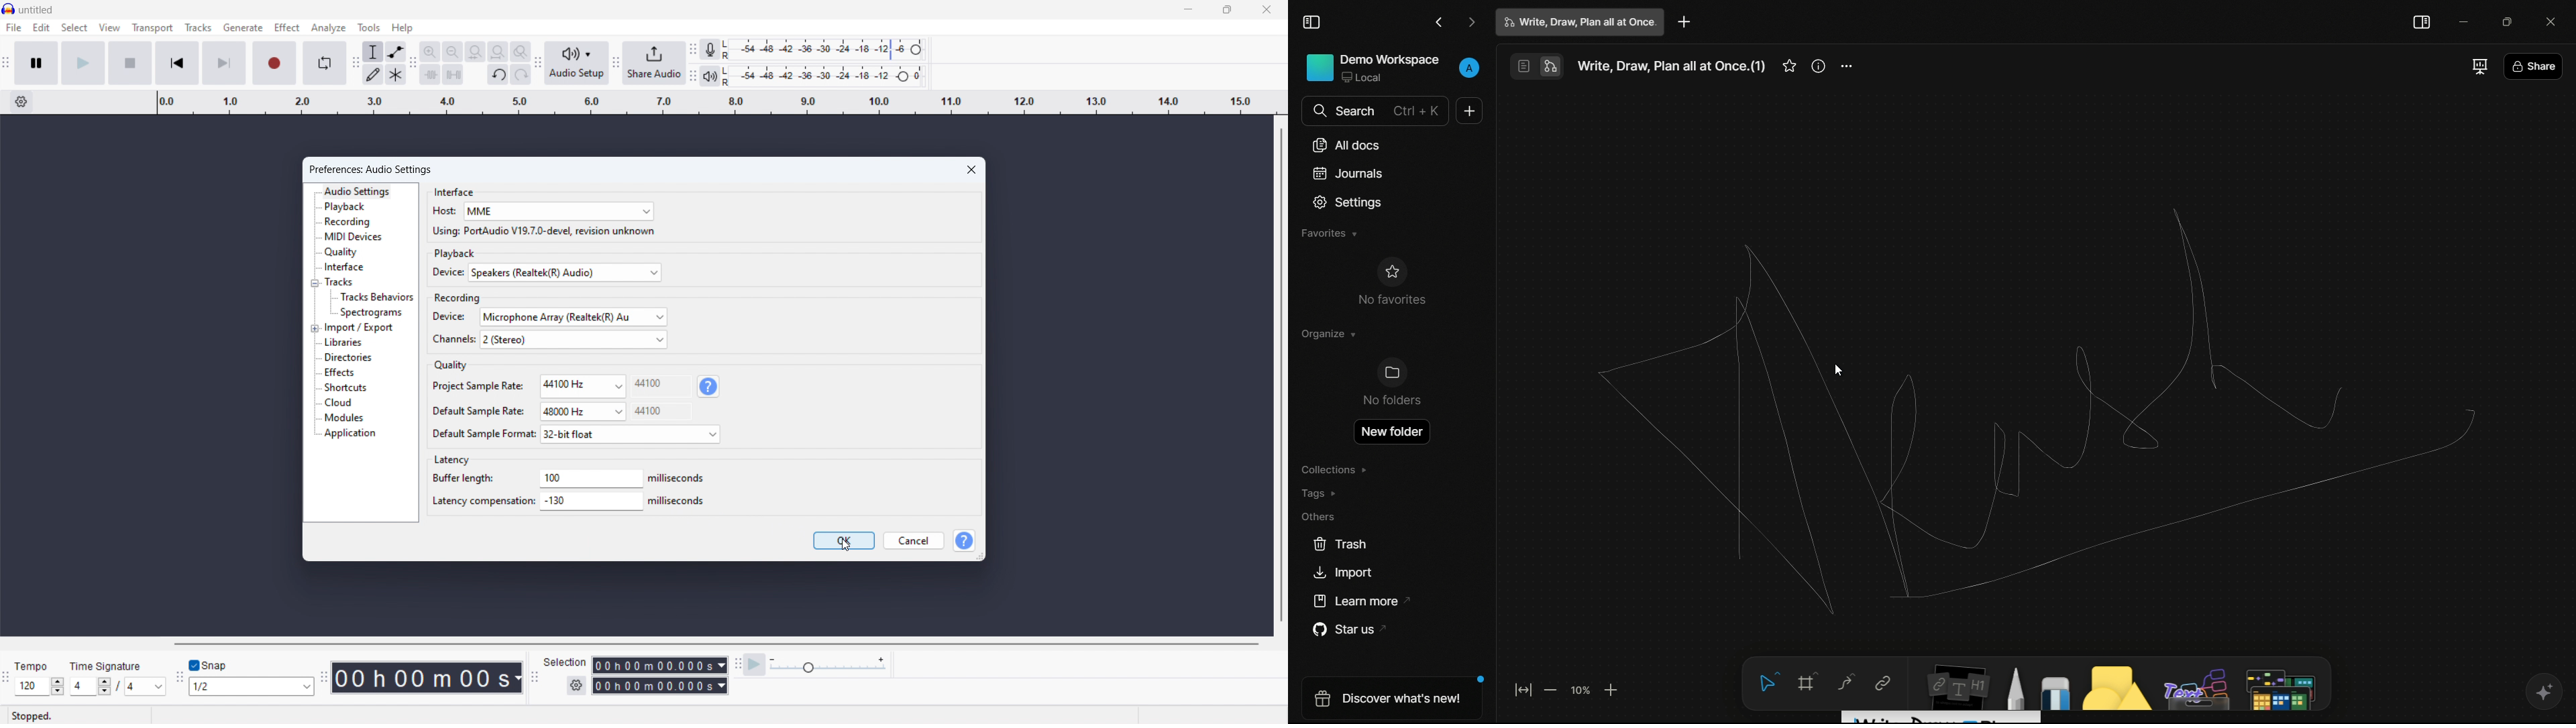  I want to click on close, so click(1267, 9).